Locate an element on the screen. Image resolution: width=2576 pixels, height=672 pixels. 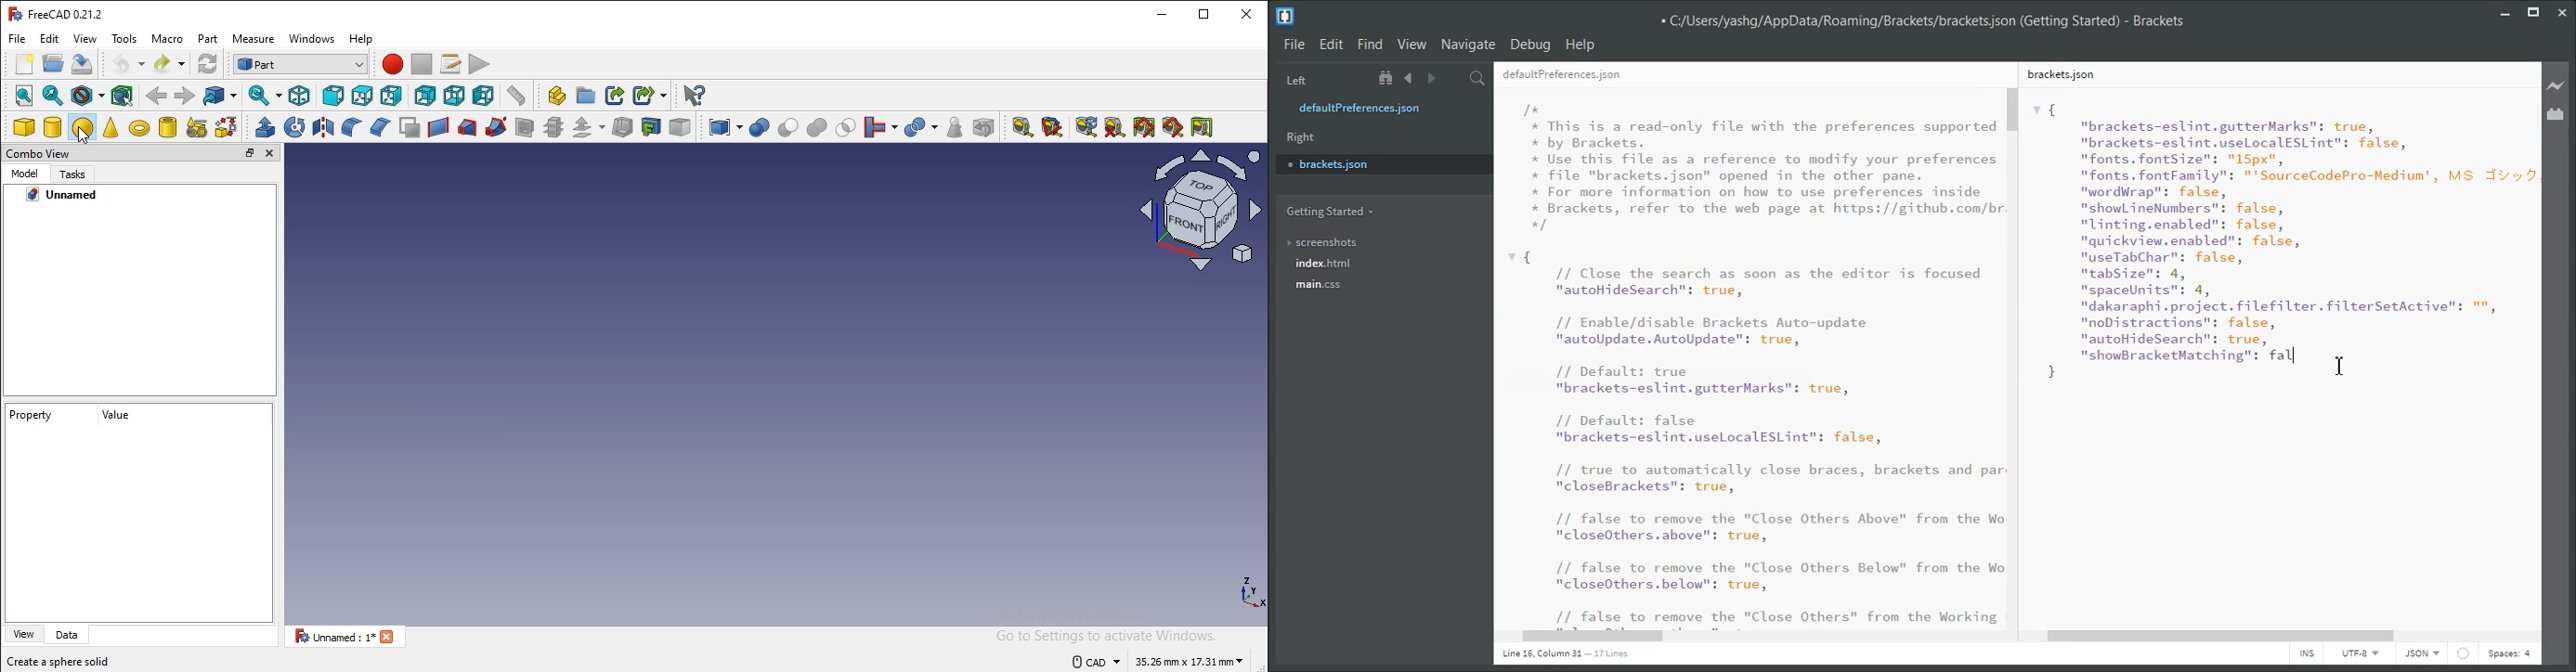
execute macros is located at coordinates (480, 64).